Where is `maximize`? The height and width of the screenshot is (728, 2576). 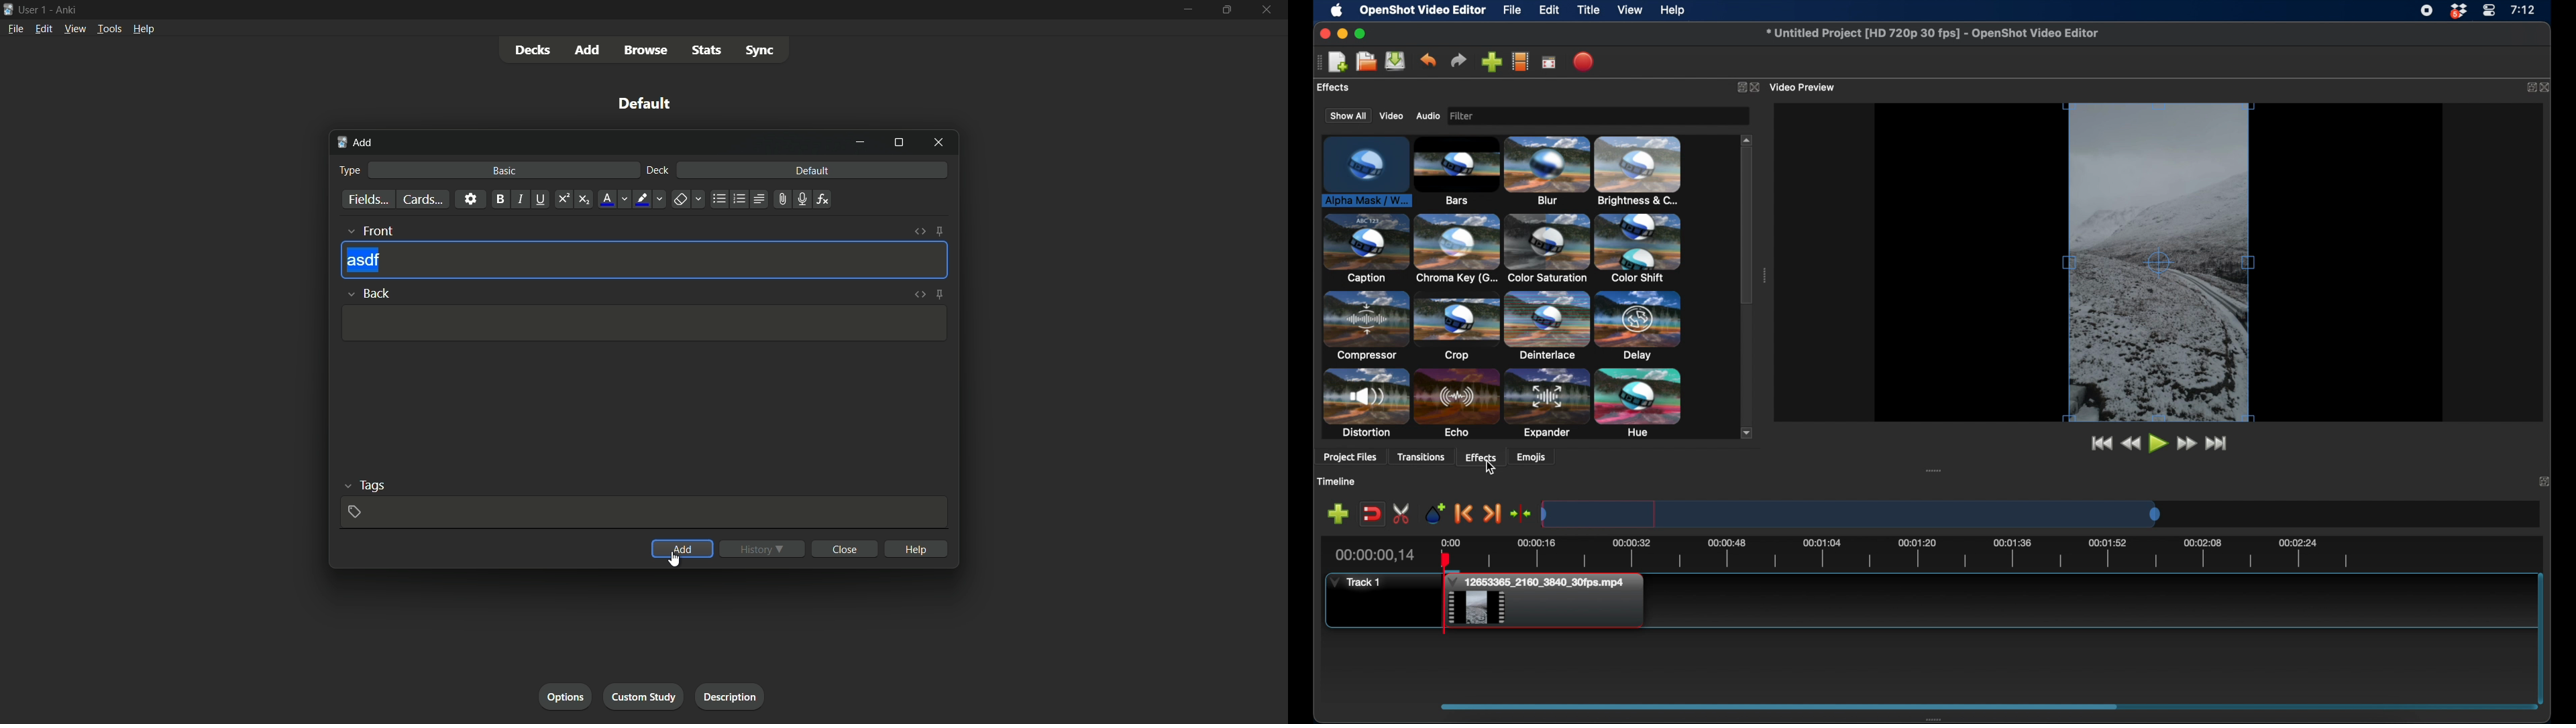
maximize is located at coordinates (1226, 9).